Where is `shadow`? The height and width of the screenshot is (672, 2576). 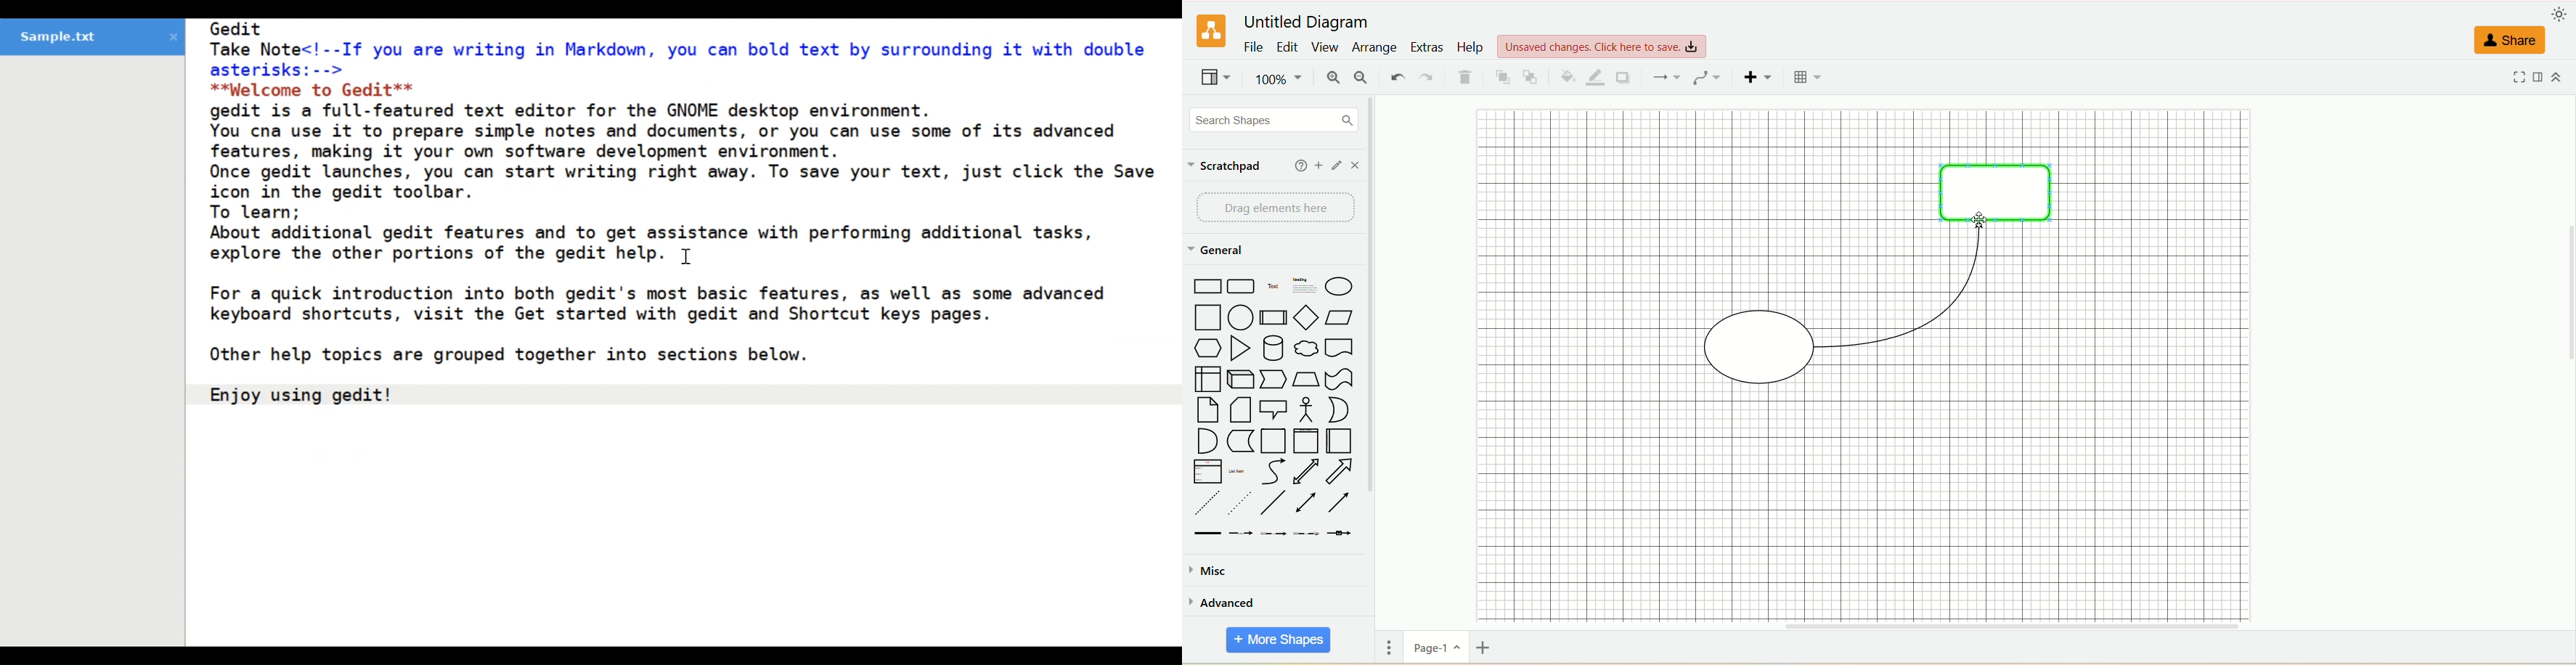
shadow is located at coordinates (1625, 78).